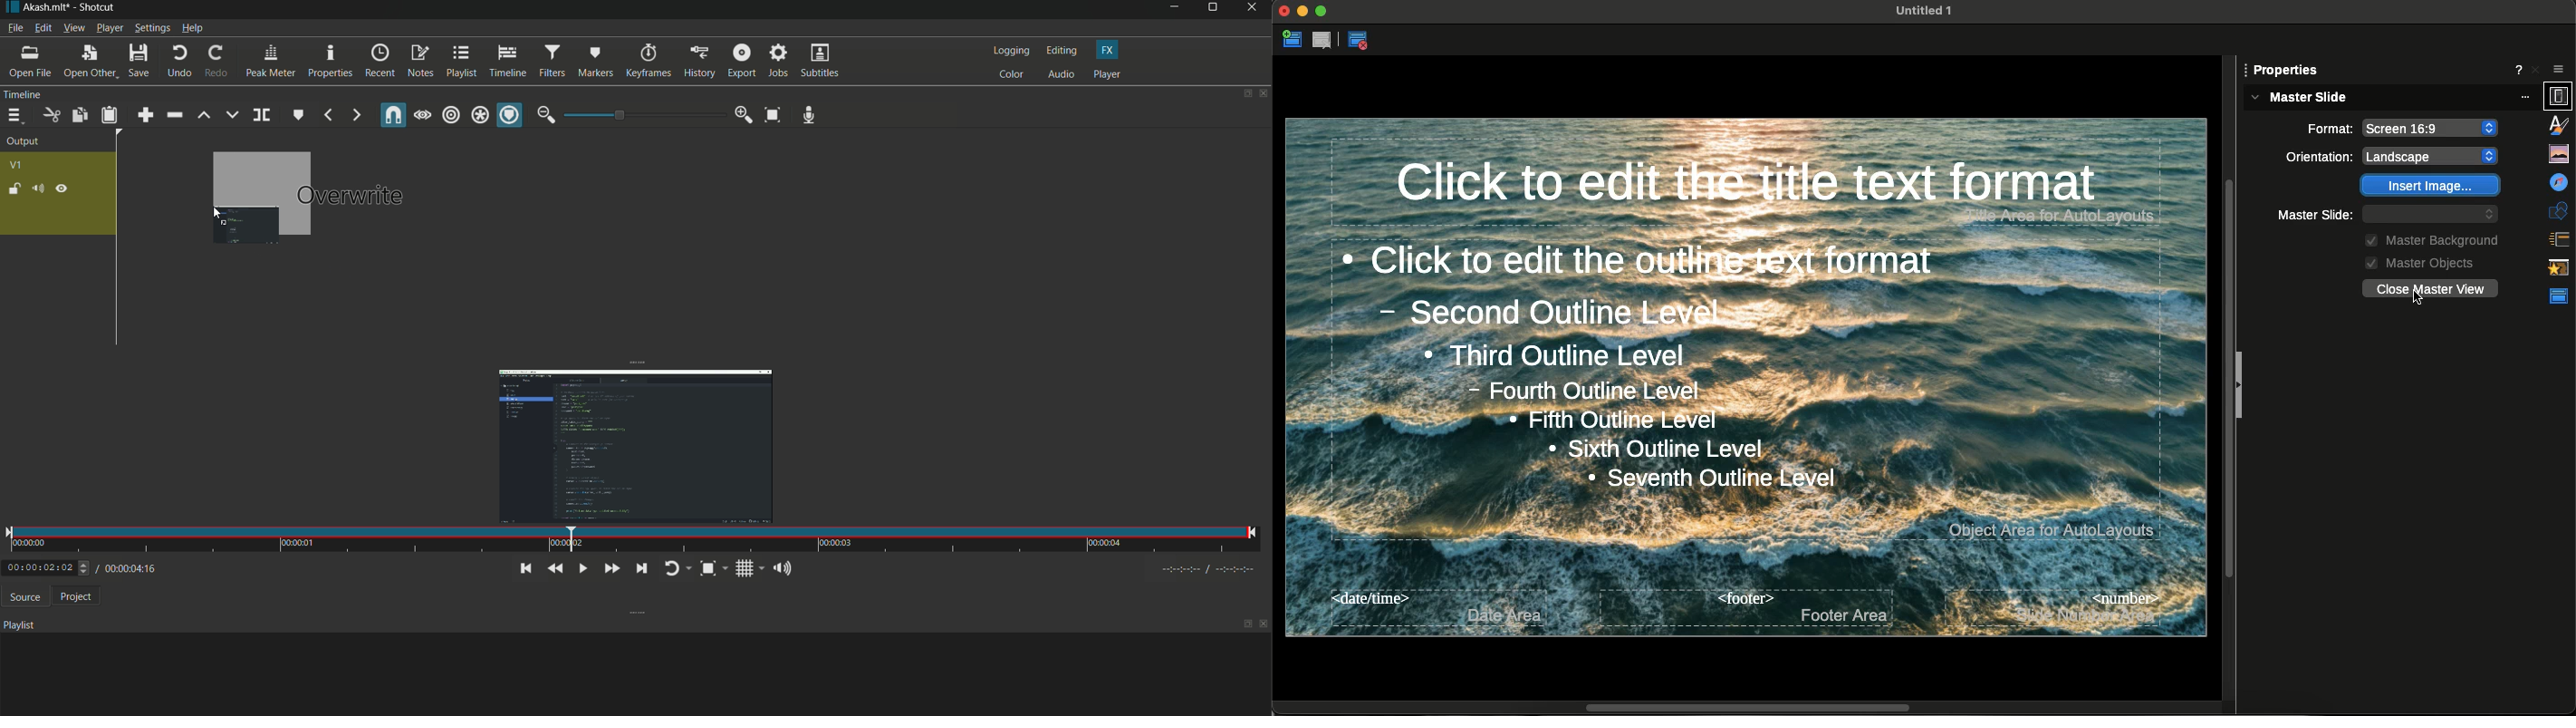 The height and width of the screenshot is (728, 2576). What do you see at coordinates (356, 116) in the screenshot?
I see `next marker` at bounding box center [356, 116].